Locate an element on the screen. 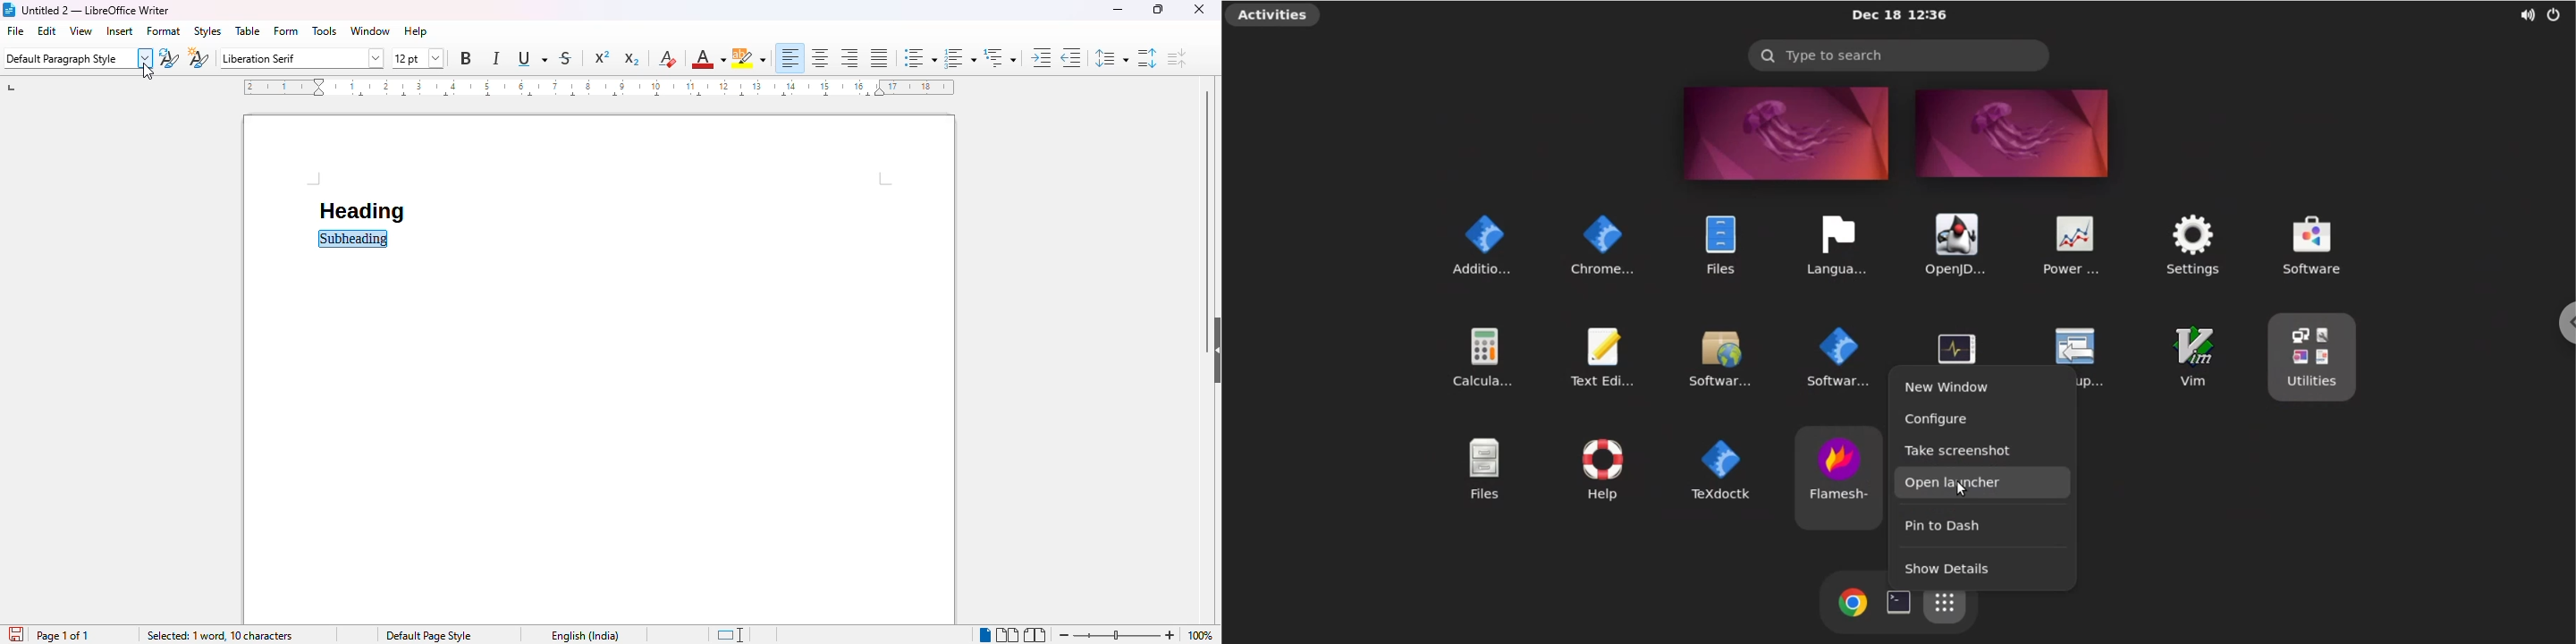 The image size is (2576, 644). help is located at coordinates (415, 31).